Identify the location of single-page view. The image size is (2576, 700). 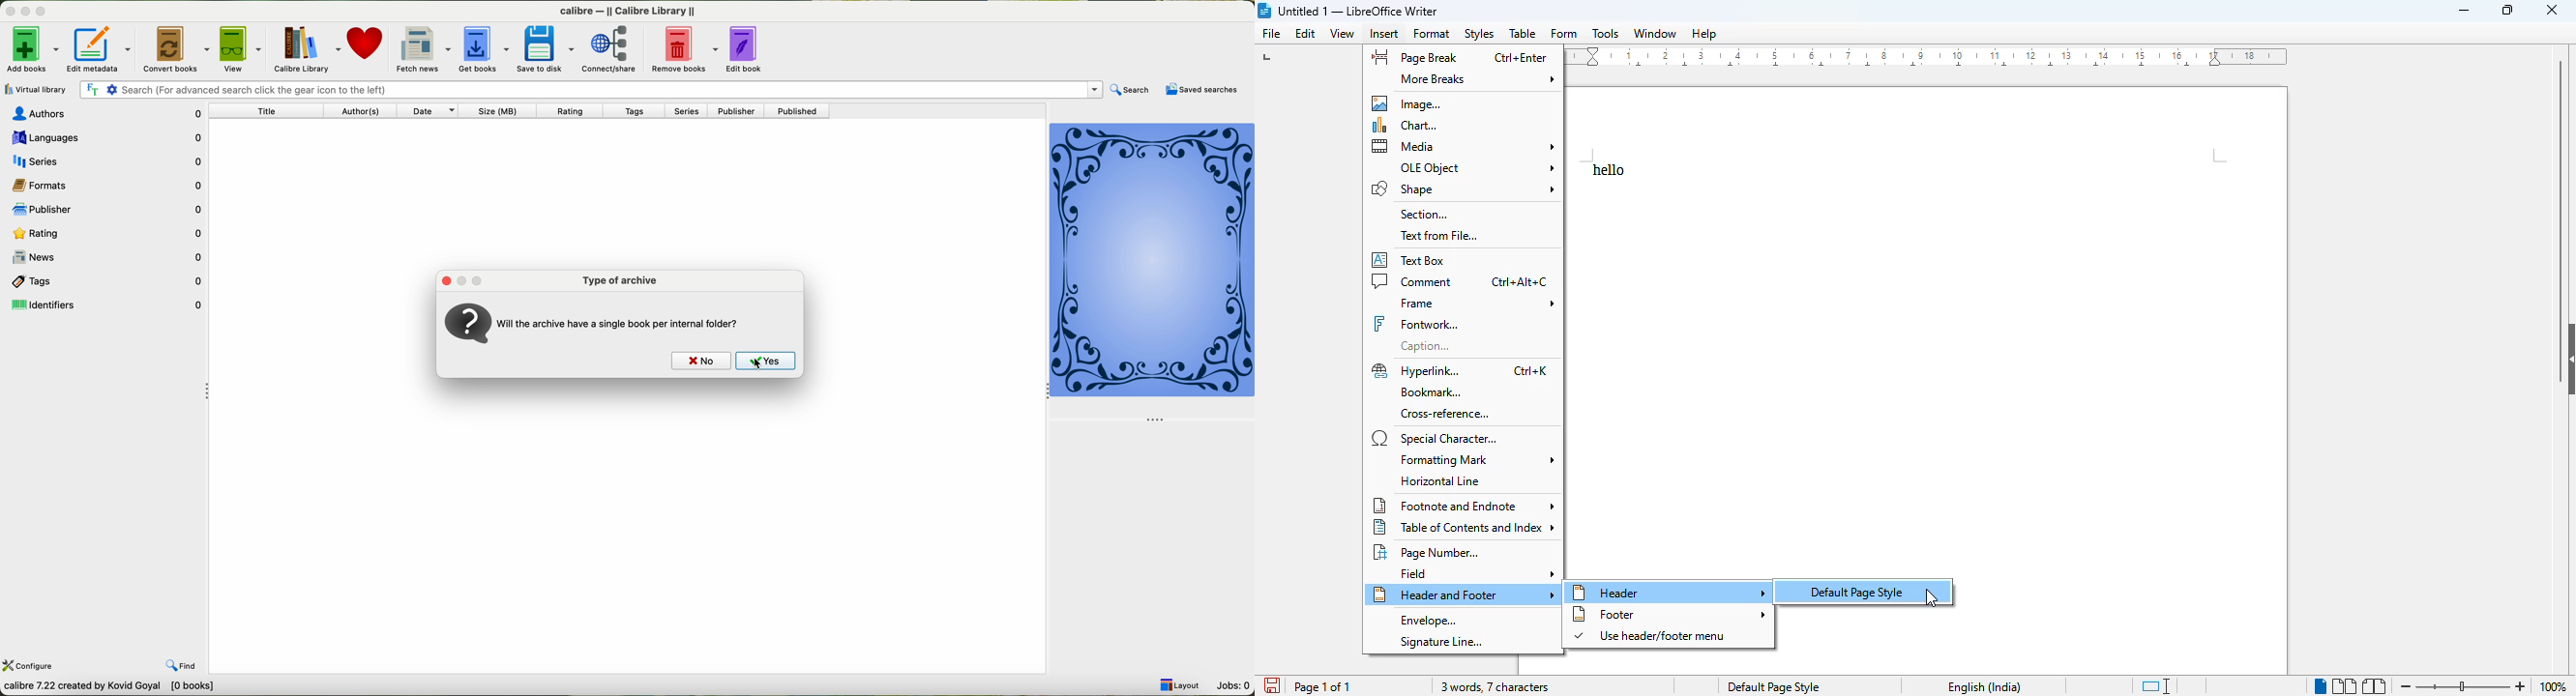
(2320, 685).